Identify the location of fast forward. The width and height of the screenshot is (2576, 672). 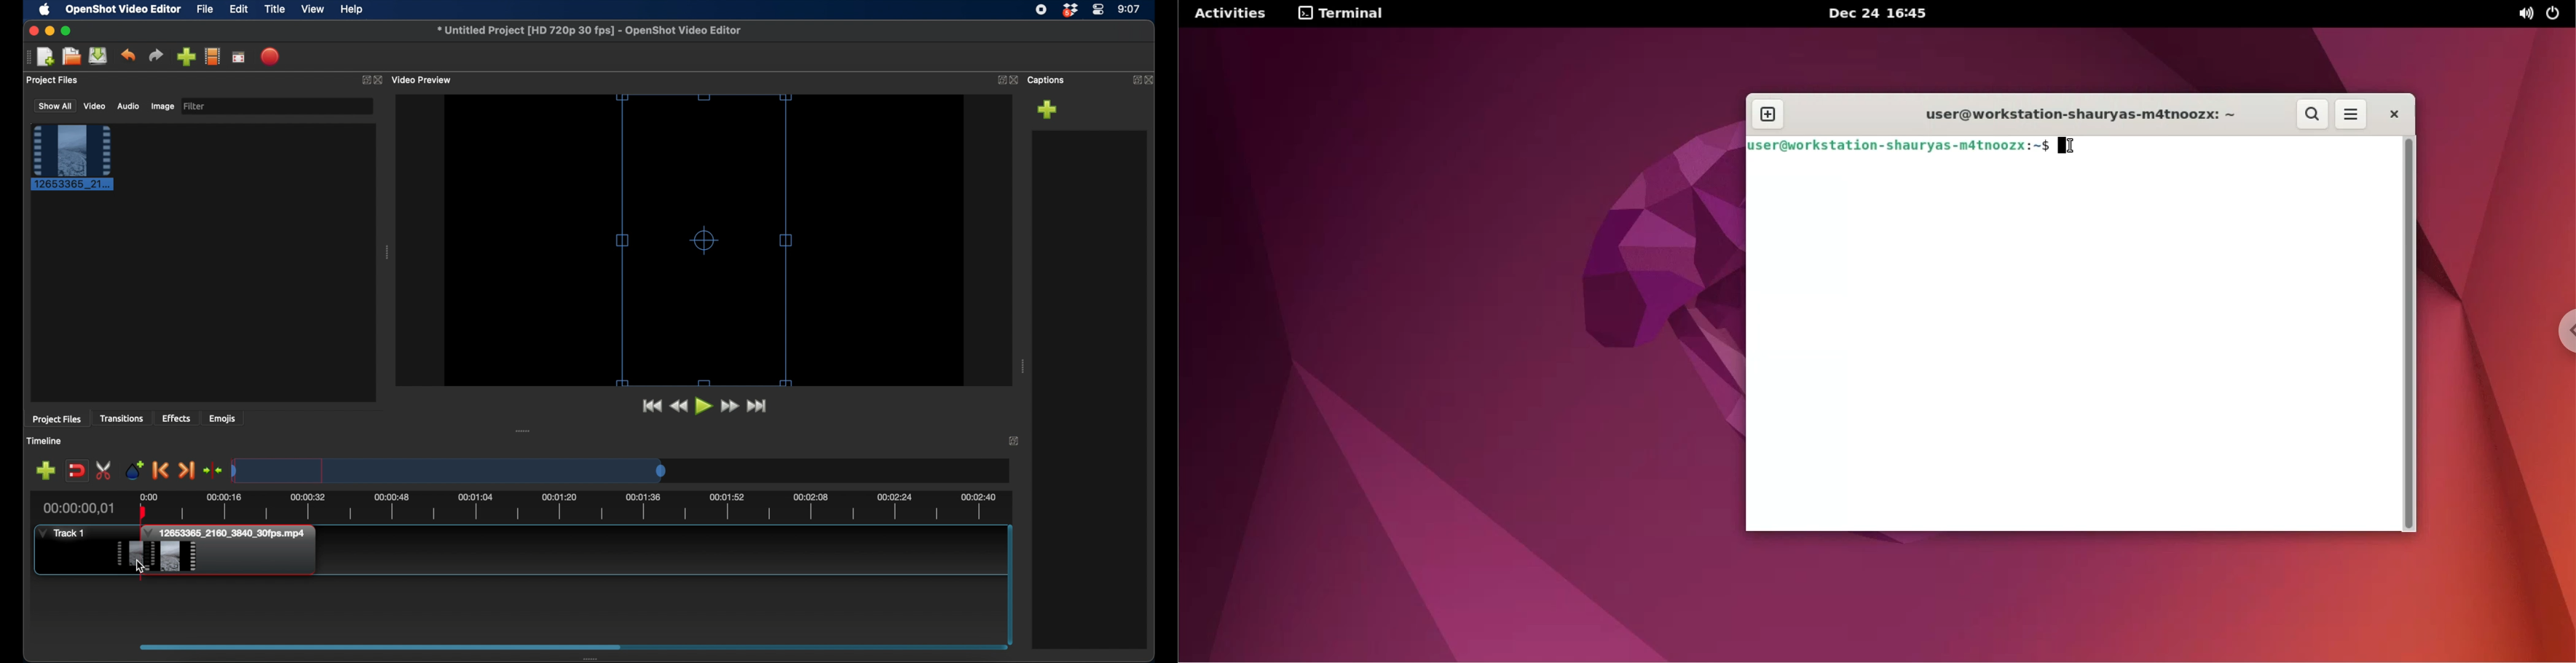
(731, 406).